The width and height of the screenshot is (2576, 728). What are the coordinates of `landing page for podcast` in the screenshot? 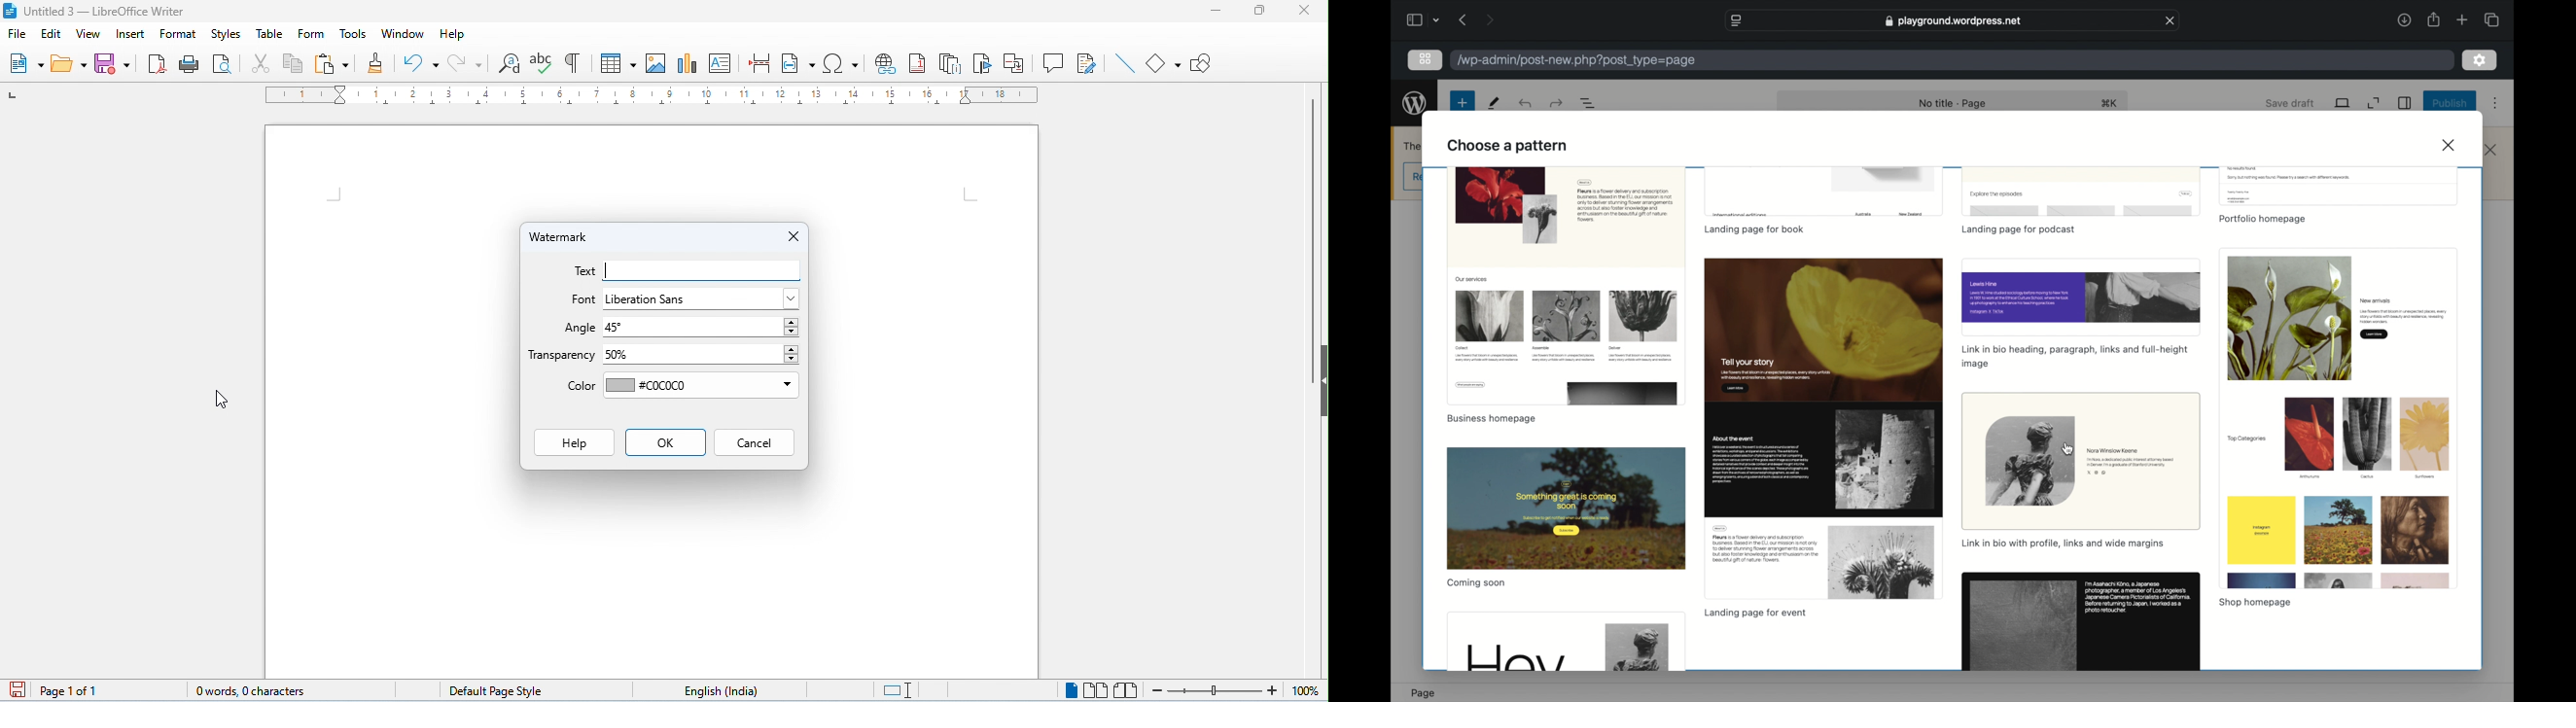 It's located at (2019, 231).